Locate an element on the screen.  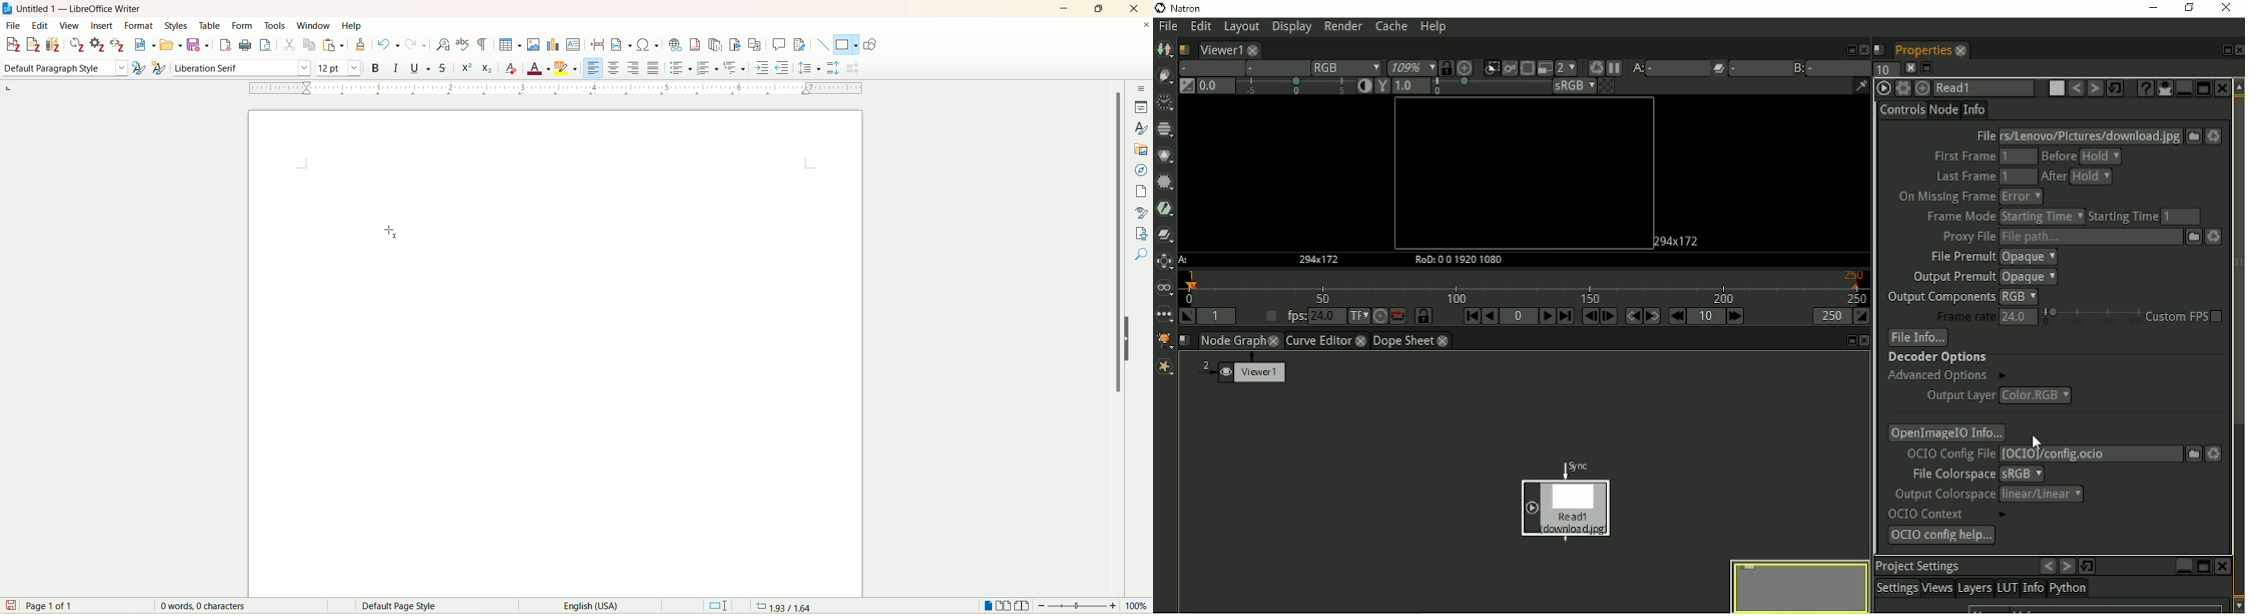
insert comment is located at coordinates (781, 44).